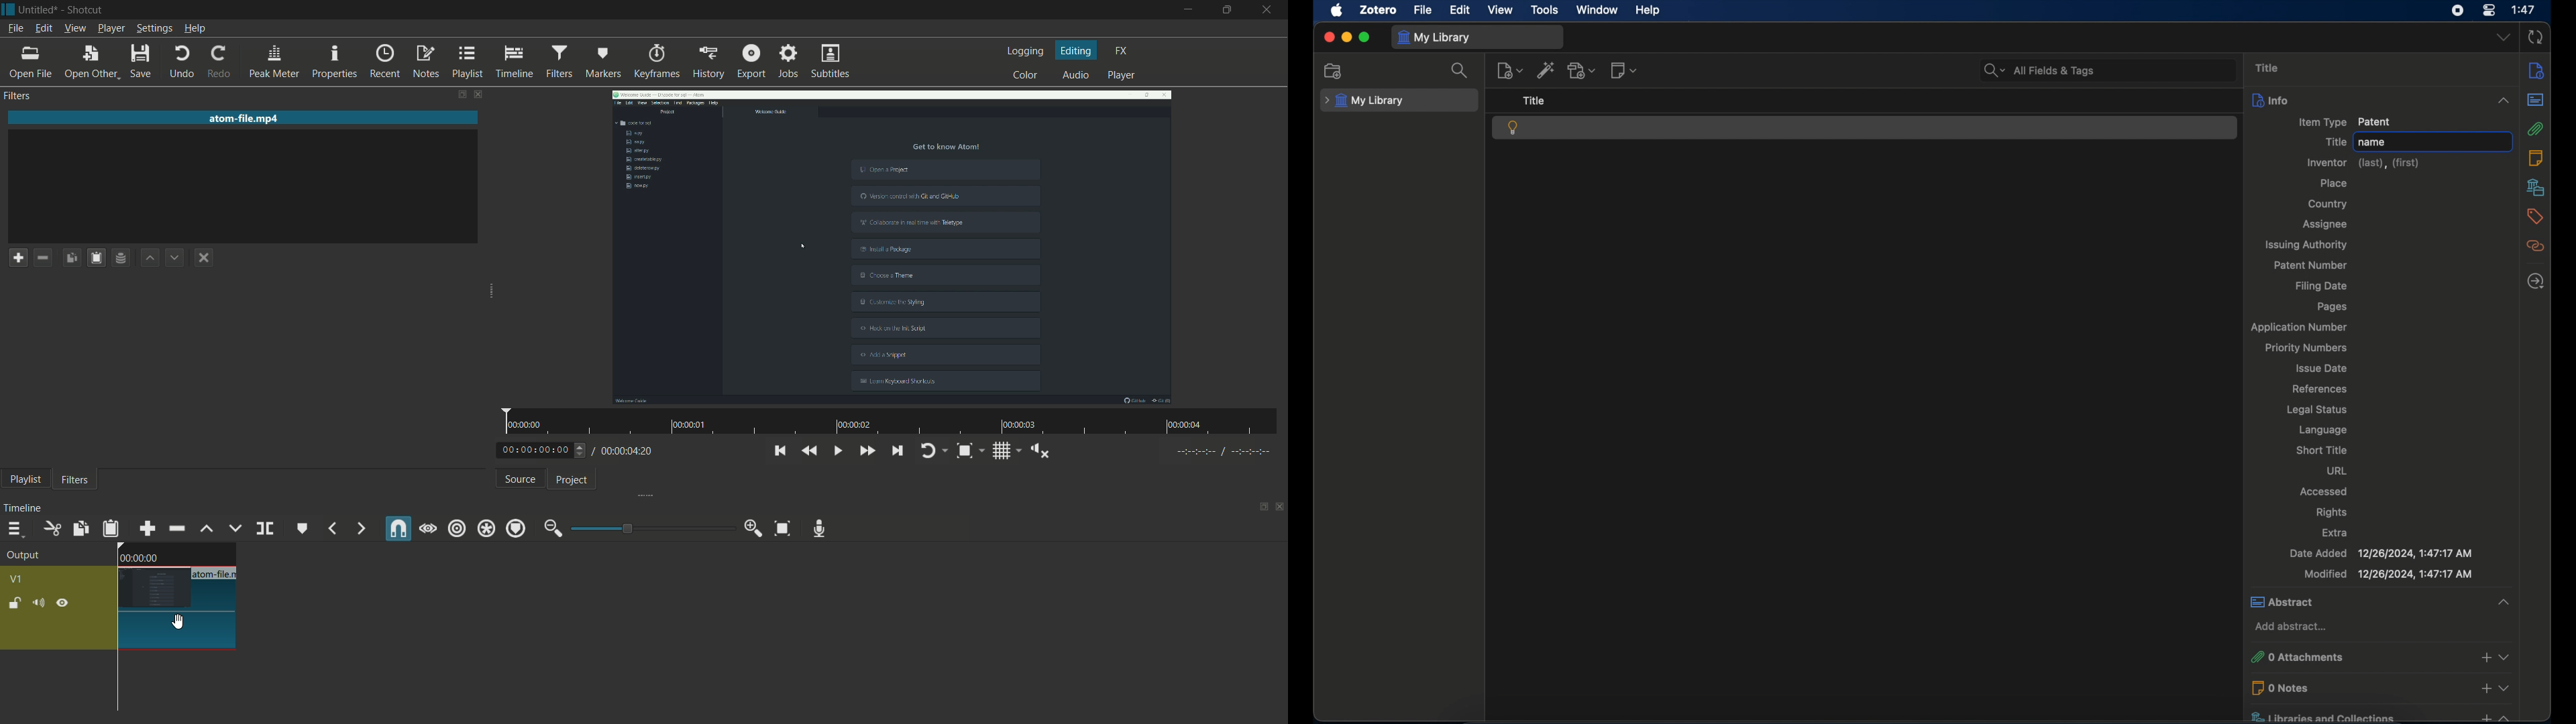 This screenshot has height=728, width=2576. I want to click on pages, so click(2333, 307).